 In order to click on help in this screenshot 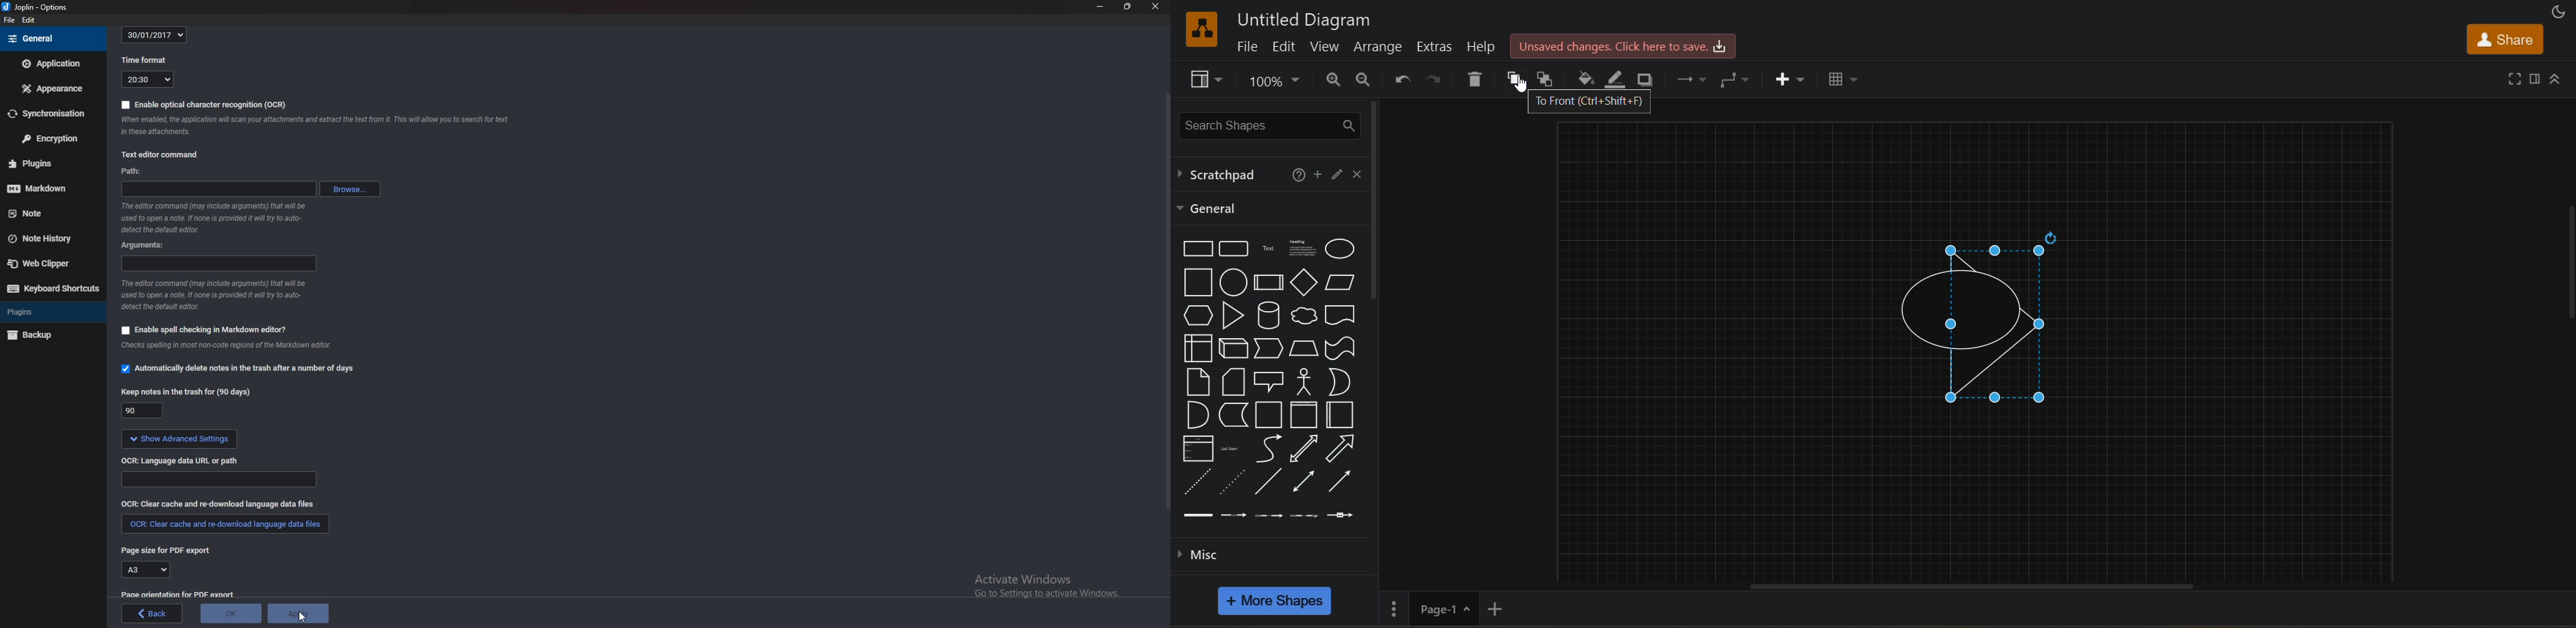, I will do `click(1299, 177)`.